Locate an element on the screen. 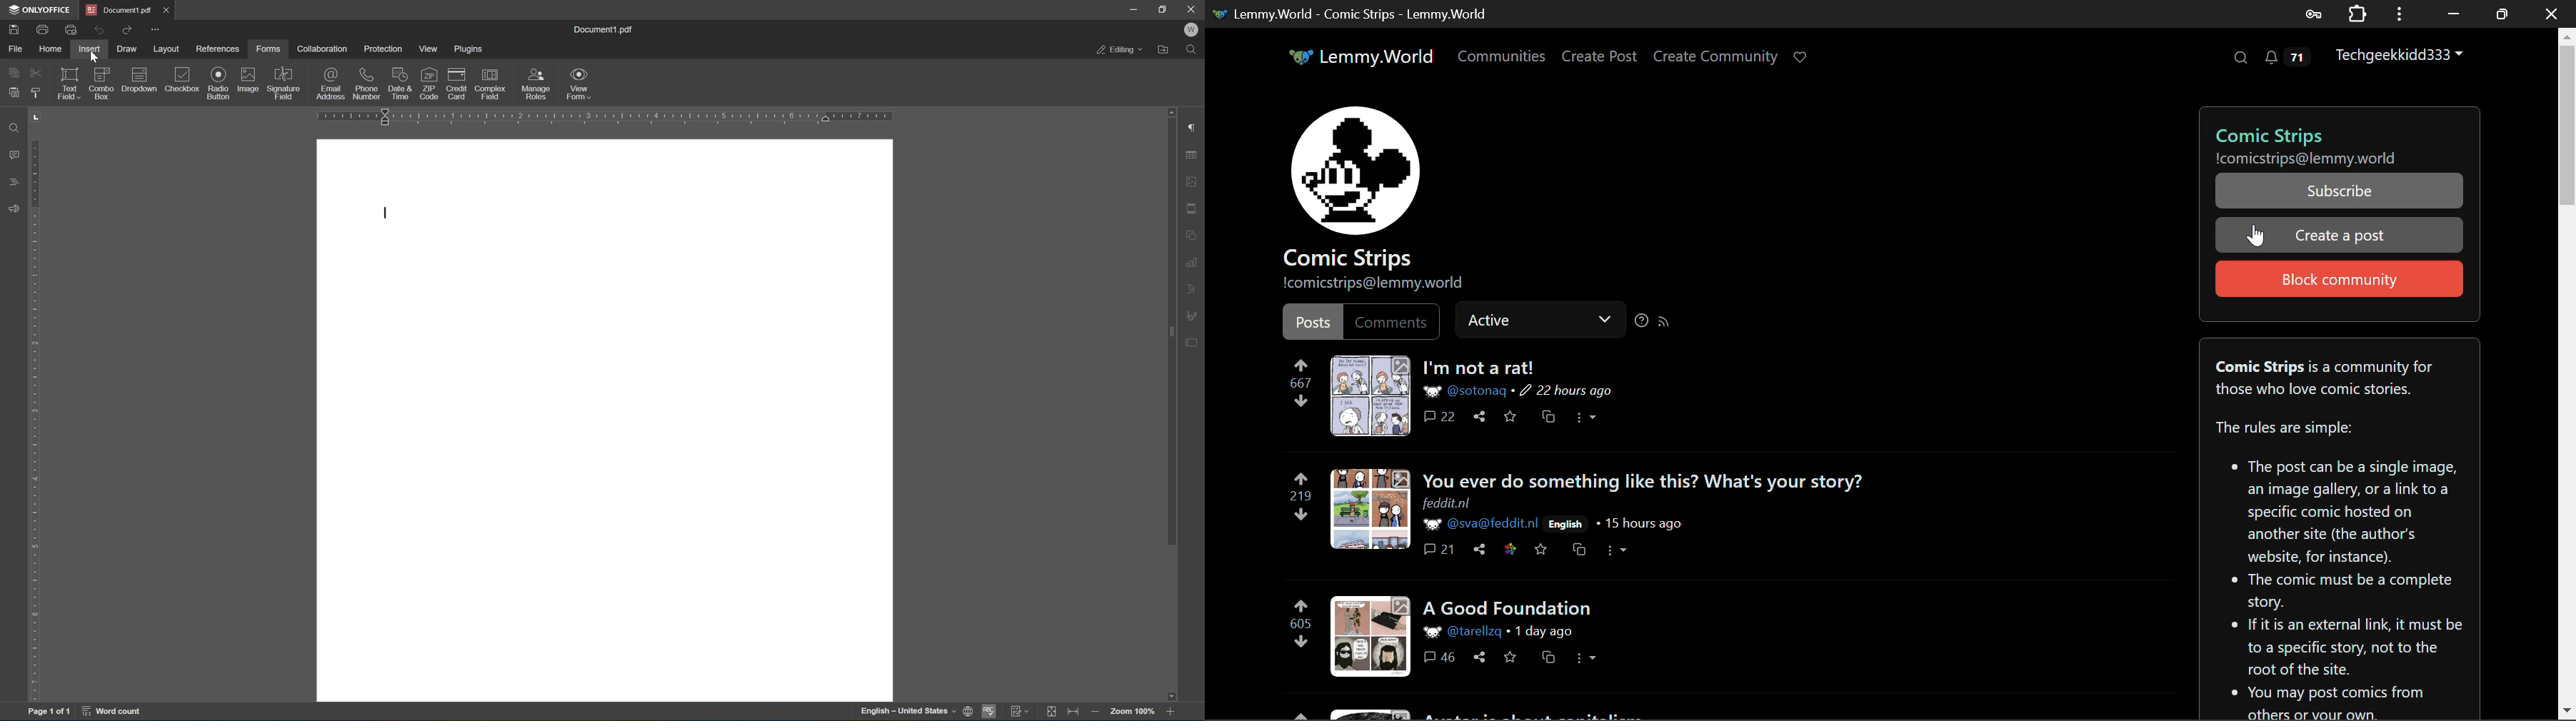  checkbox is located at coordinates (182, 79).